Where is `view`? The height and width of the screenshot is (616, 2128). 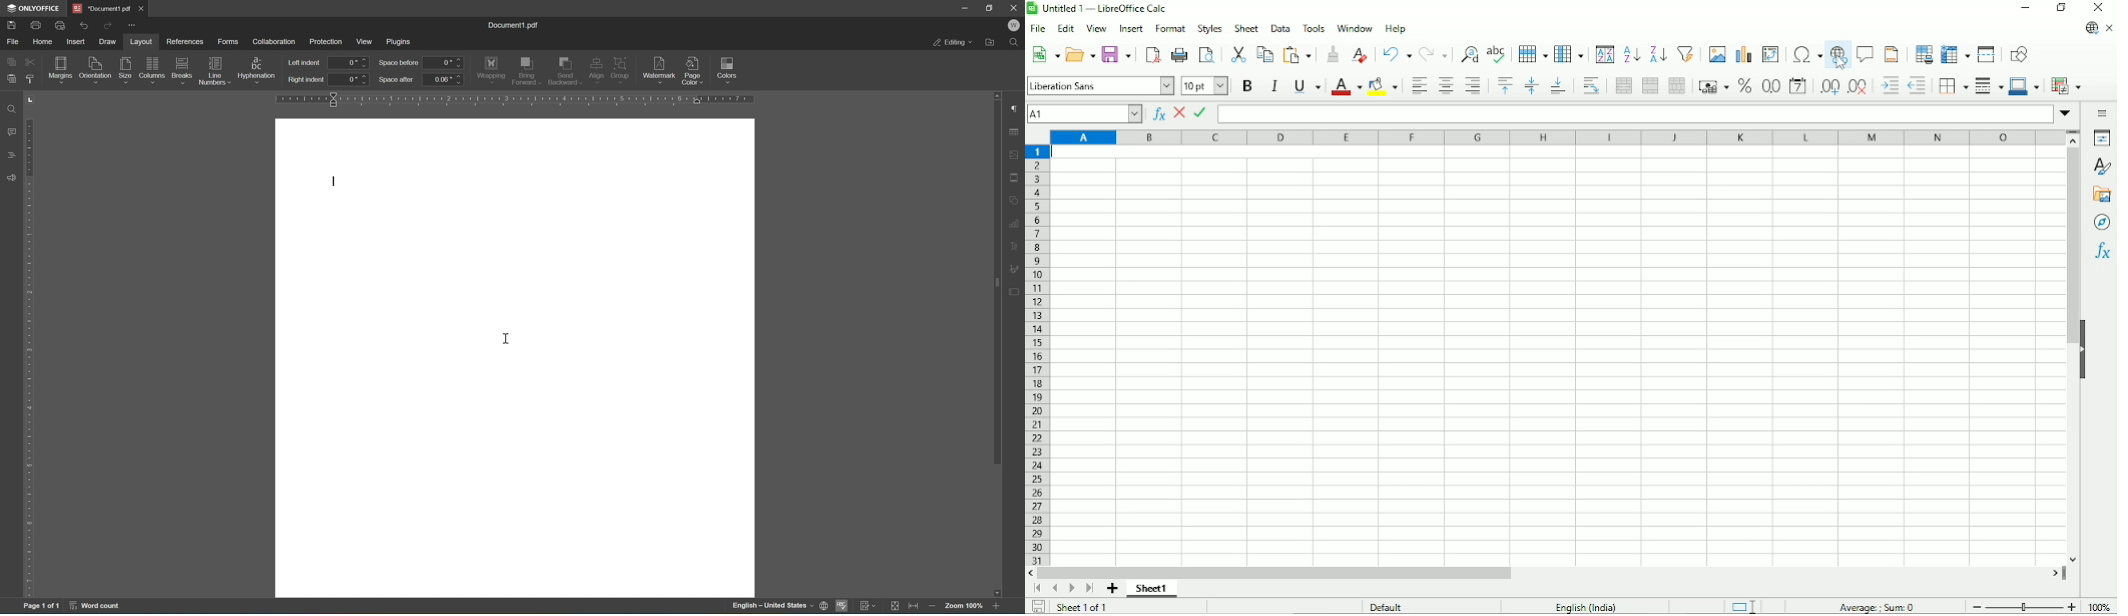 view is located at coordinates (367, 41).